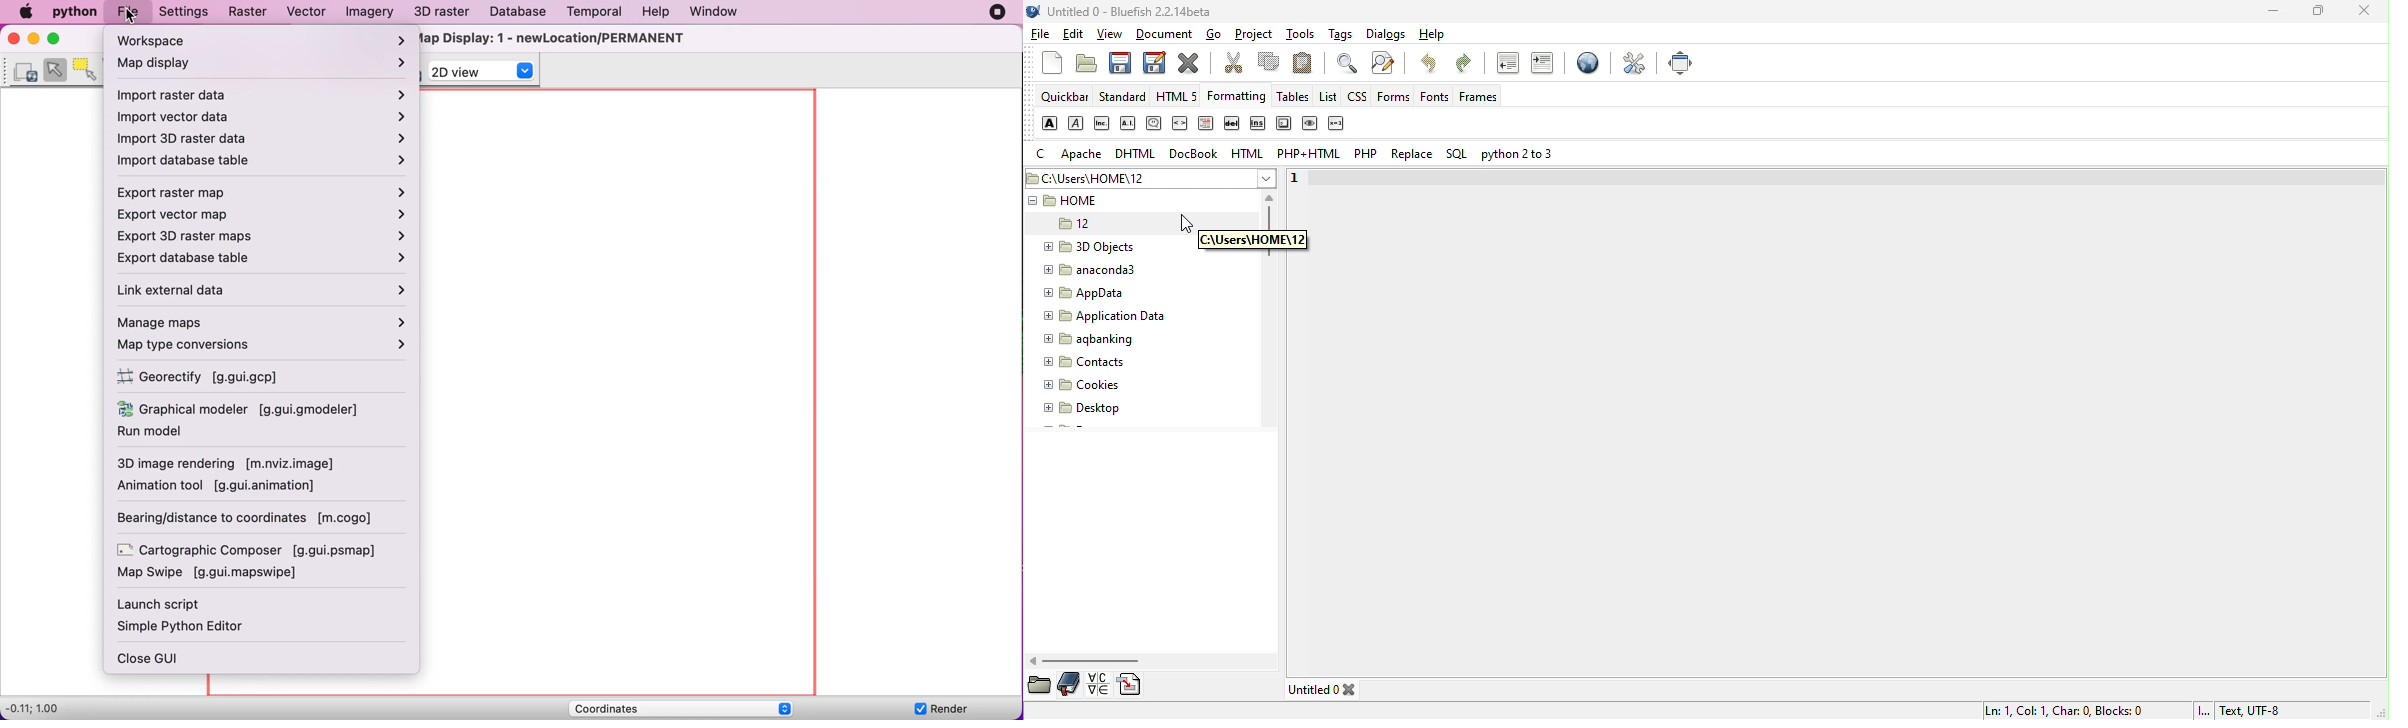  What do you see at coordinates (1195, 155) in the screenshot?
I see `docbook` at bounding box center [1195, 155].